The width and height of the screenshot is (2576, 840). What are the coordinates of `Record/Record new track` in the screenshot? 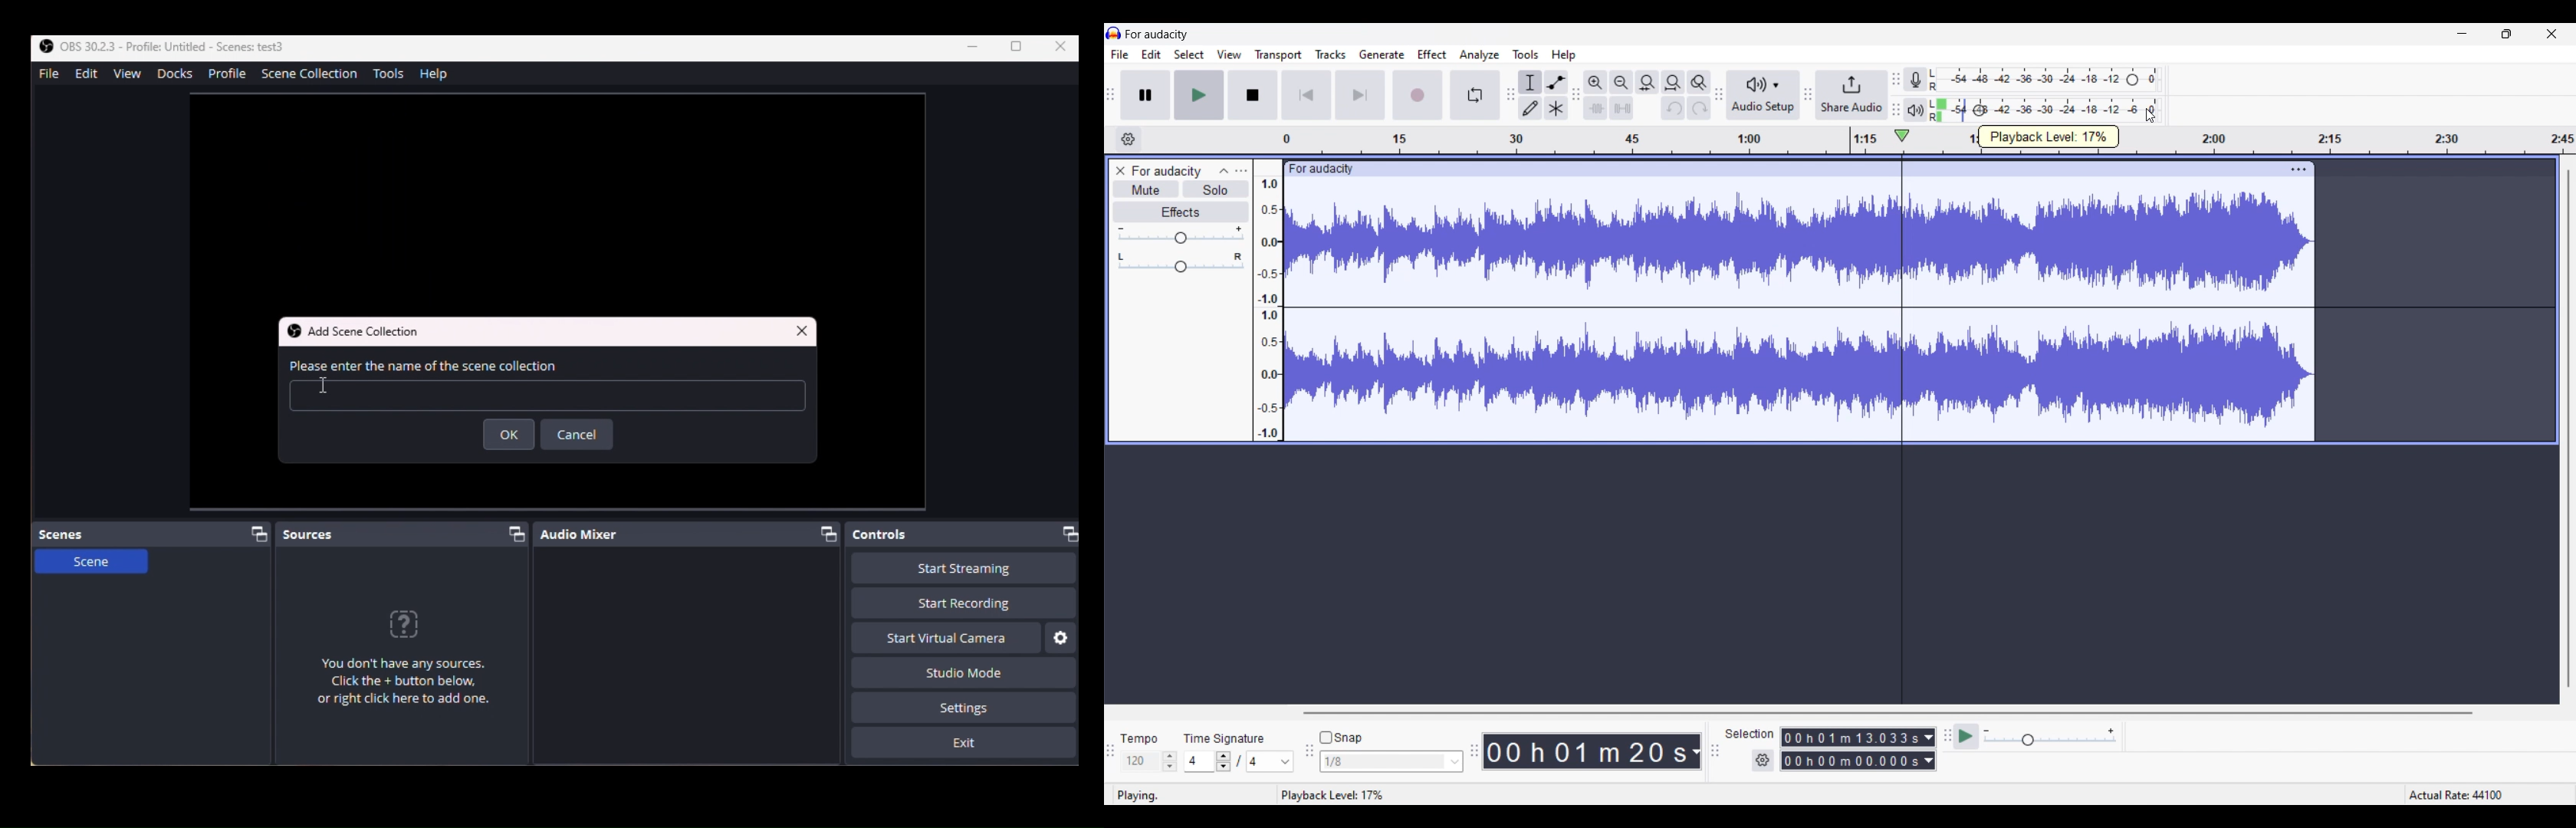 It's located at (1418, 95).